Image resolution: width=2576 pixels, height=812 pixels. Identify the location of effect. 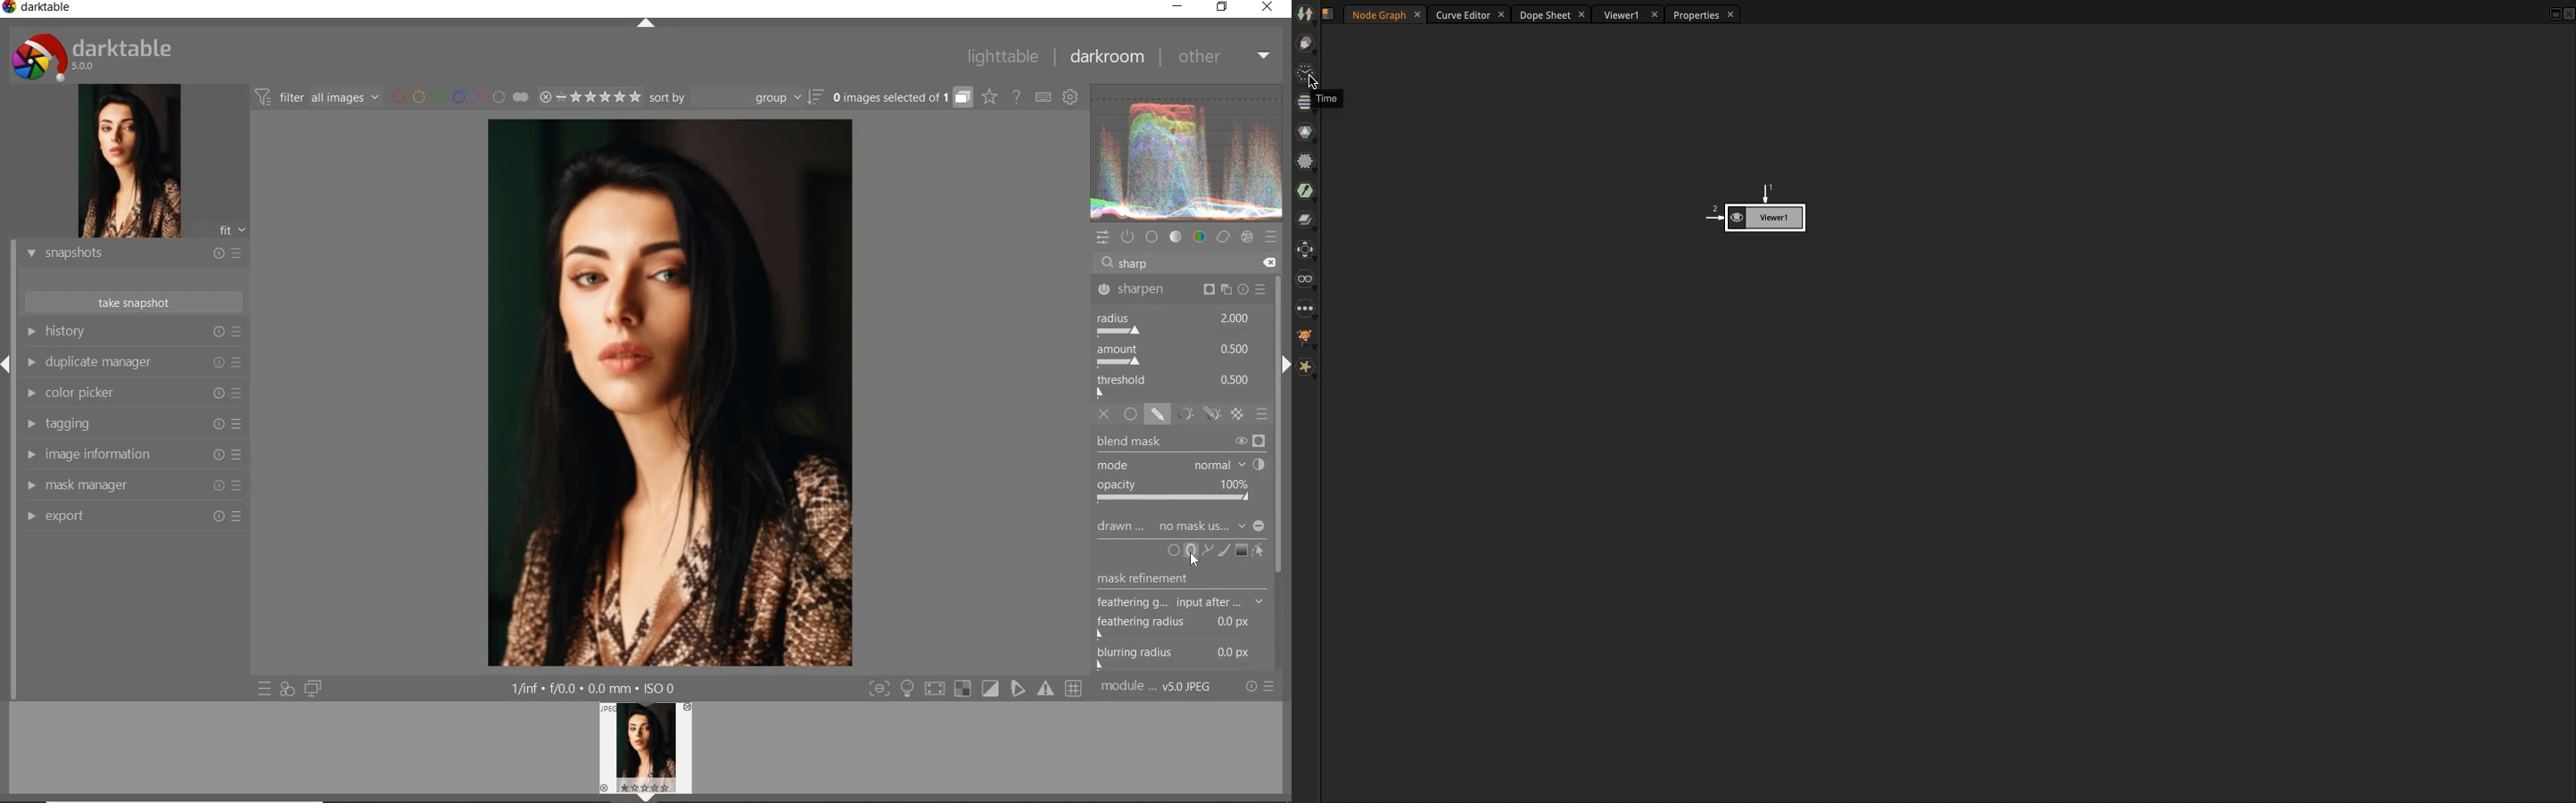
(1247, 238).